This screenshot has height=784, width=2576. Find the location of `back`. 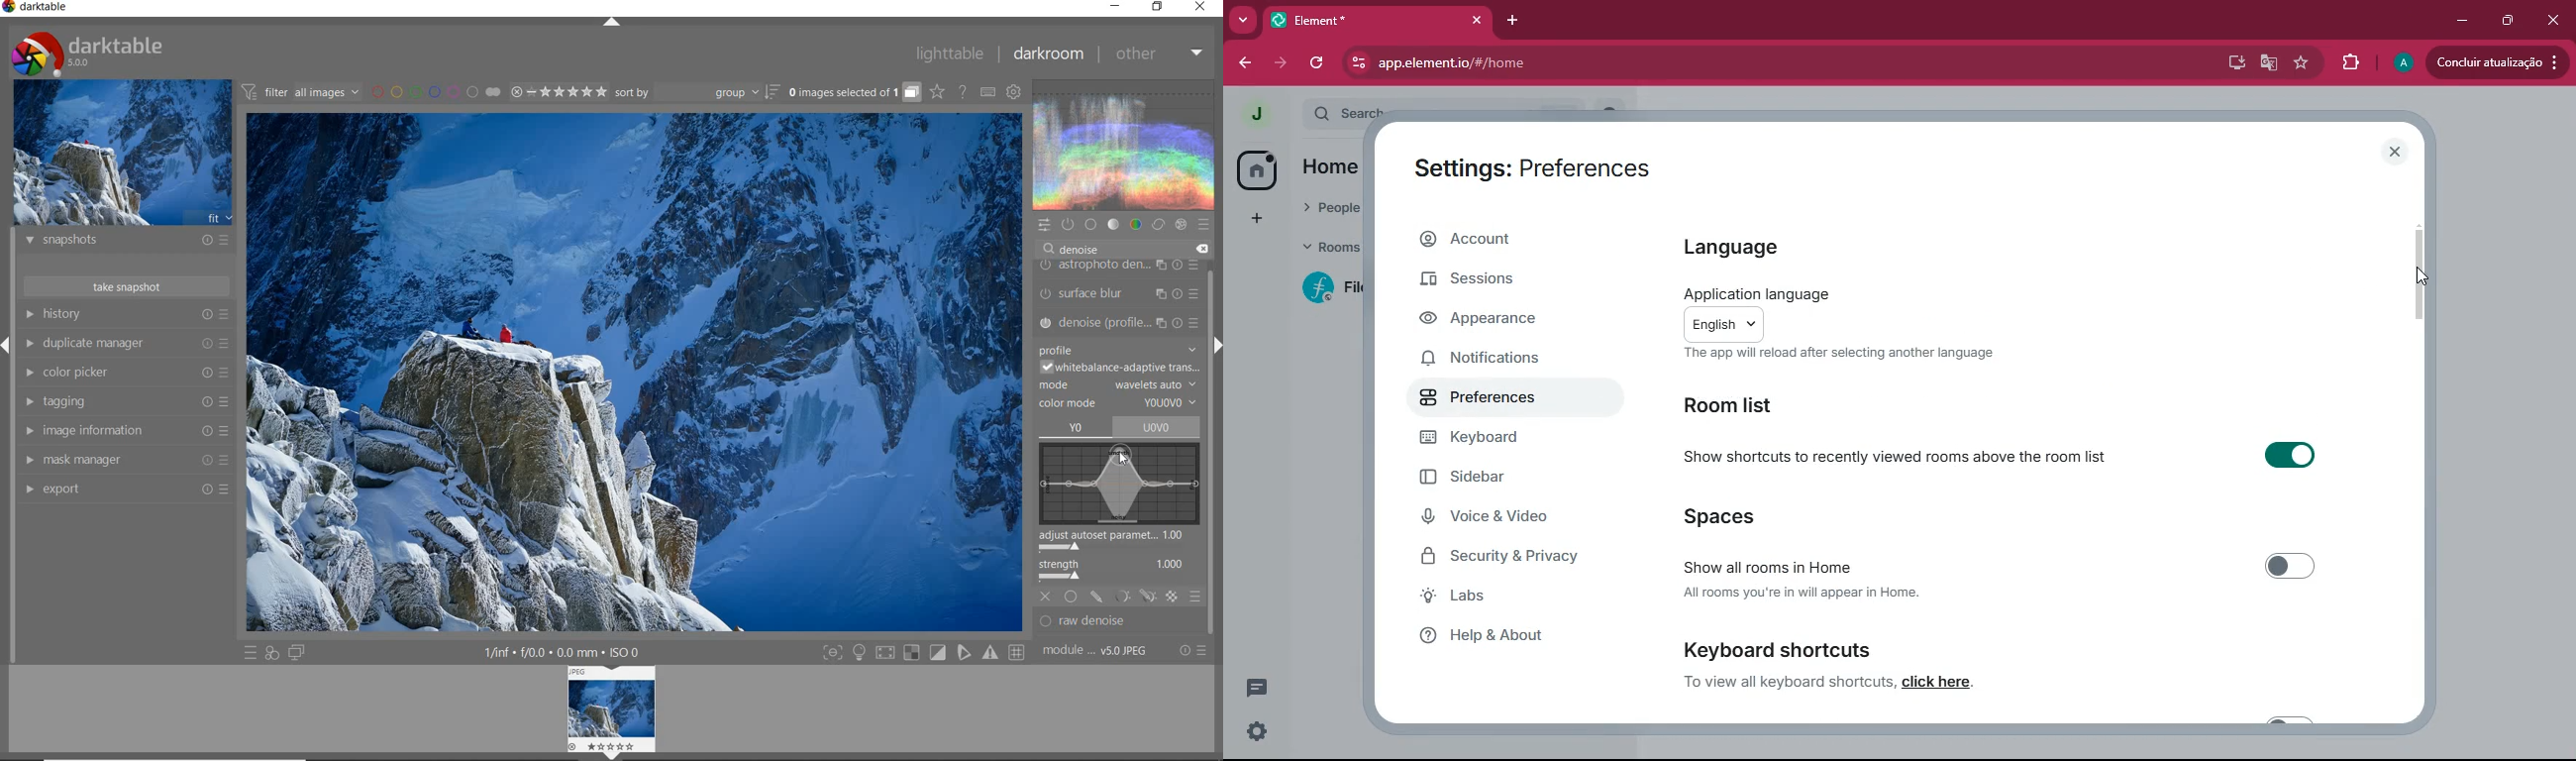

back is located at coordinates (1244, 64).